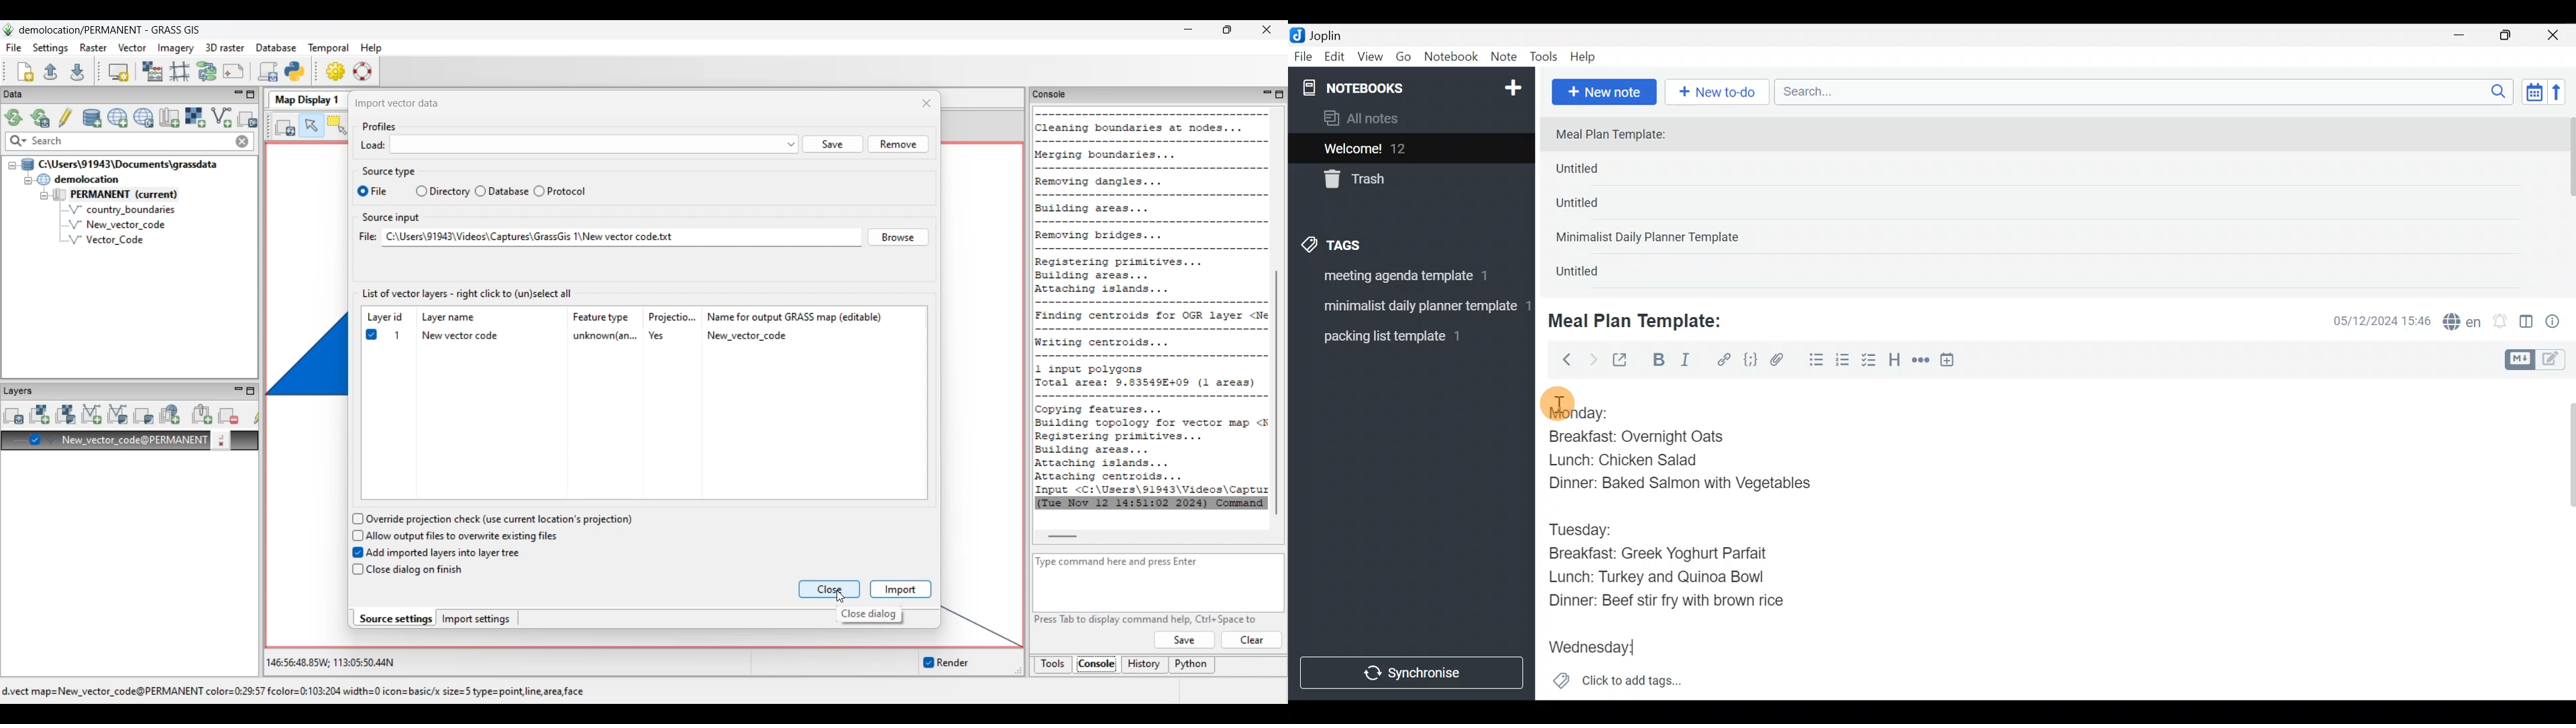  I want to click on Close, so click(2555, 36).